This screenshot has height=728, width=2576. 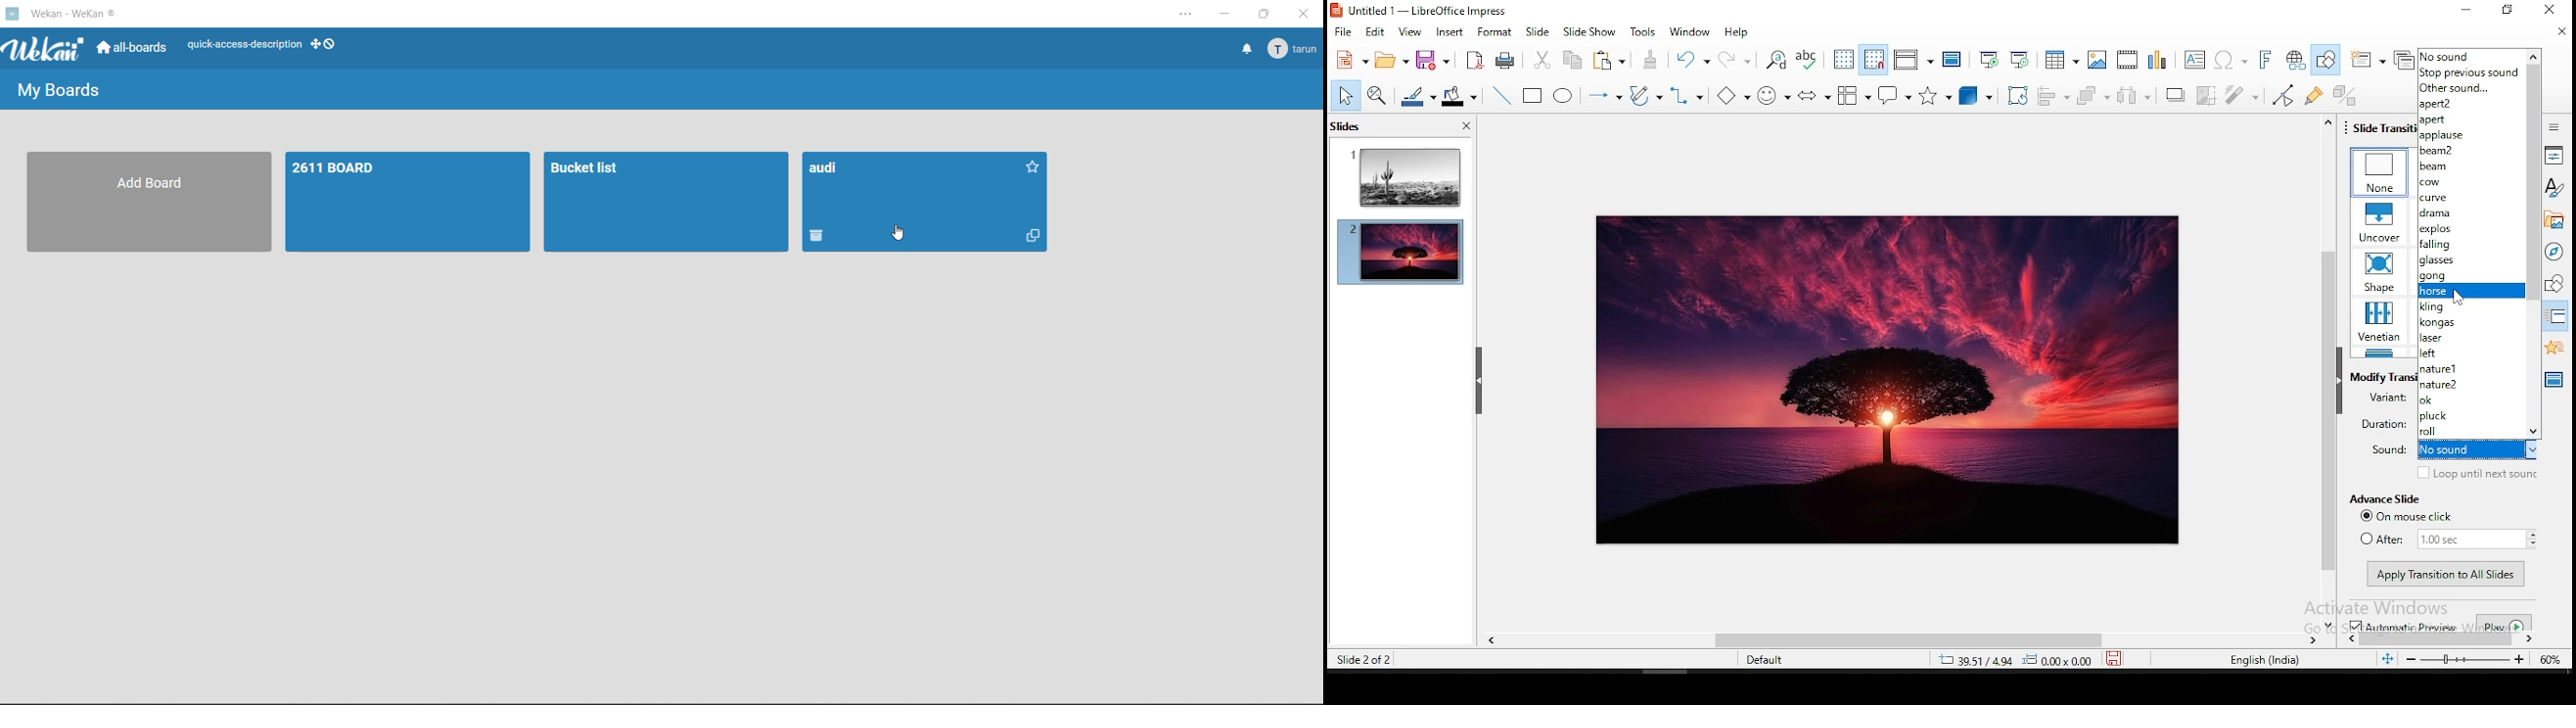 I want to click on app title Wekan - WeKan, so click(x=65, y=12).